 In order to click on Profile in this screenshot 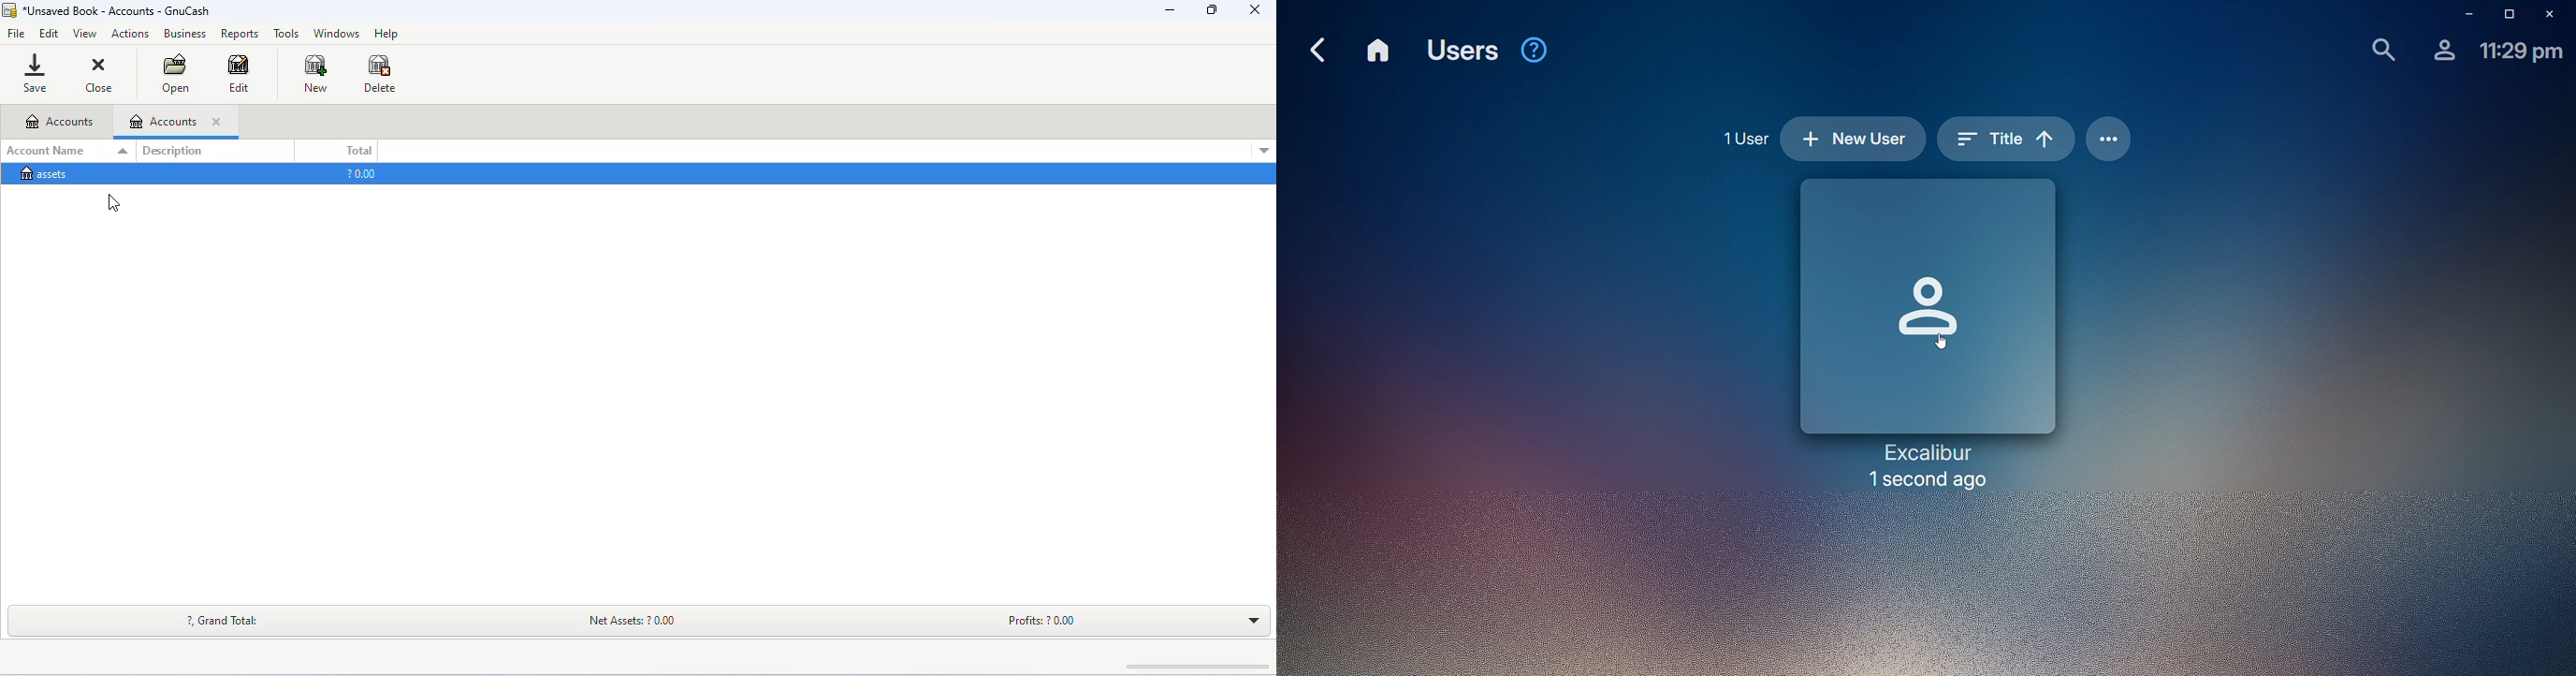, I will do `click(2440, 55)`.